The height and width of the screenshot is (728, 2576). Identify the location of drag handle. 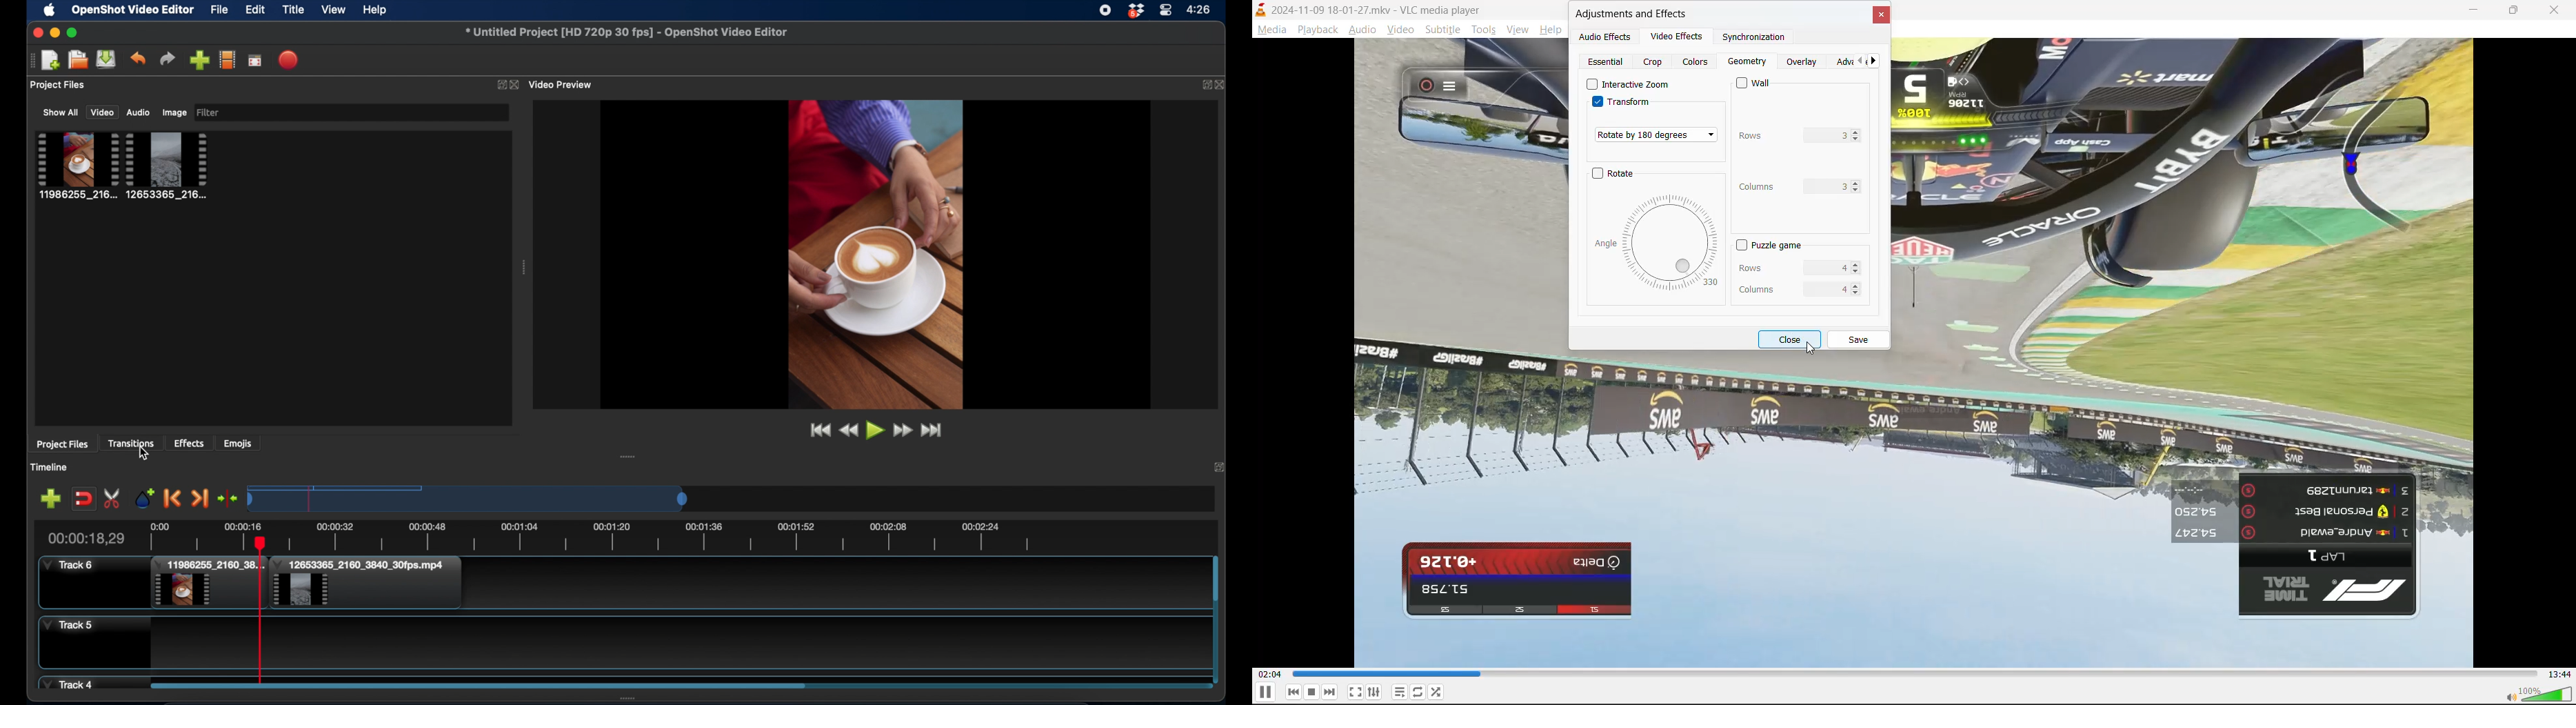
(31, 59).